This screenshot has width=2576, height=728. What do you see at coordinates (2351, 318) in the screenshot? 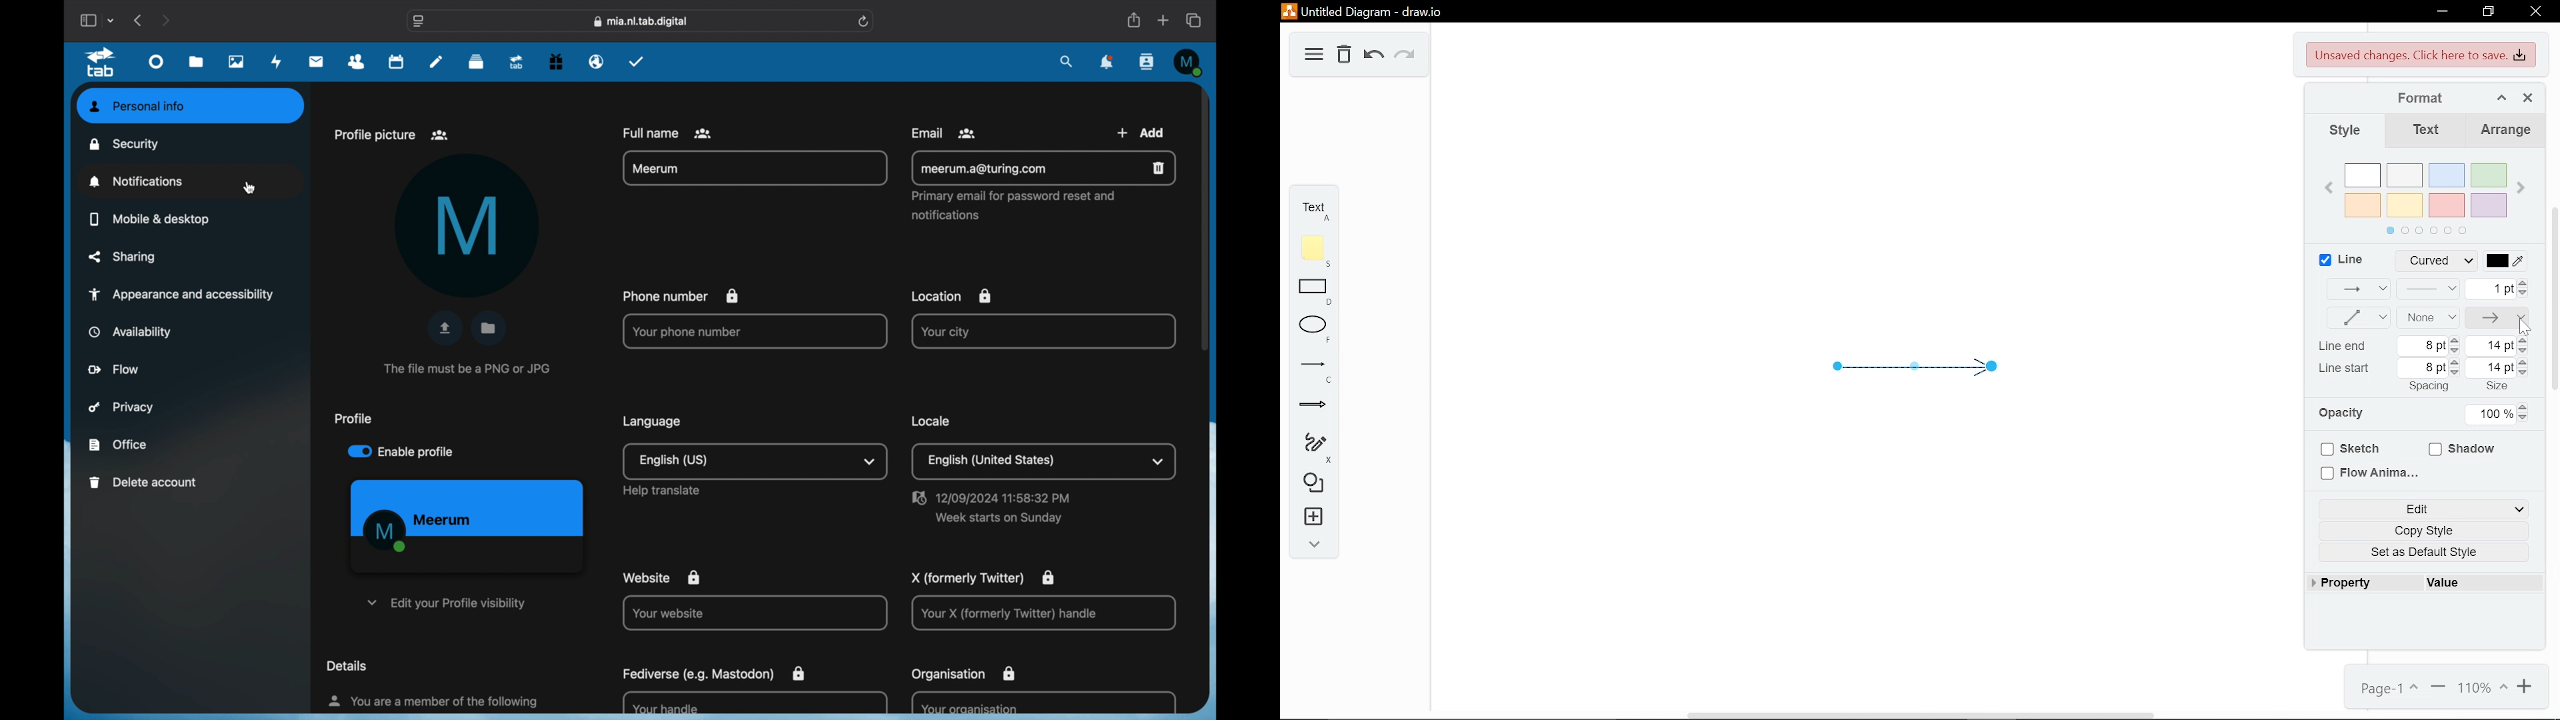
I see `Waypoints` at bounding box center [2351, 318].